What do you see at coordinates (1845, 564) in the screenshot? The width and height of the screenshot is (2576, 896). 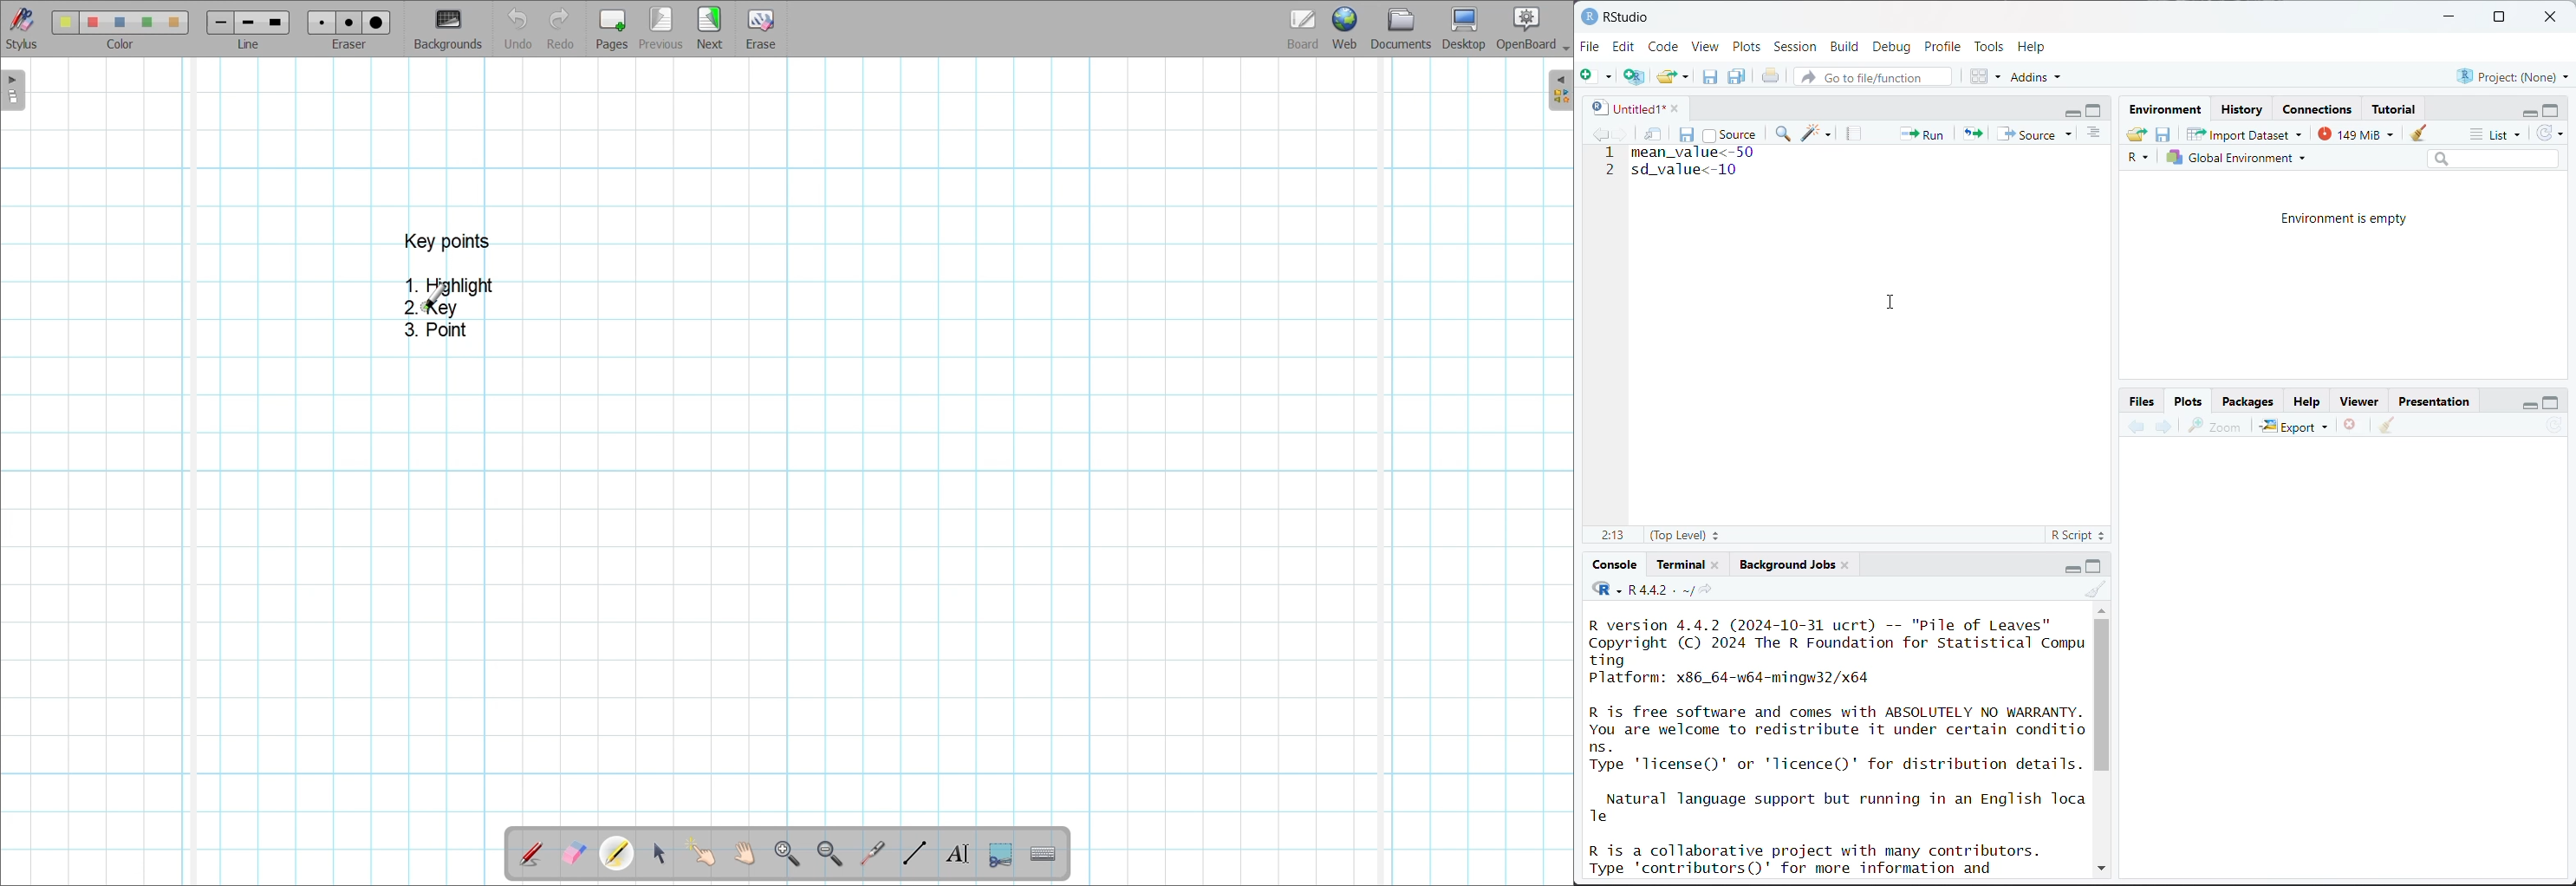 I see `close` at bounding box center [1845, 564].